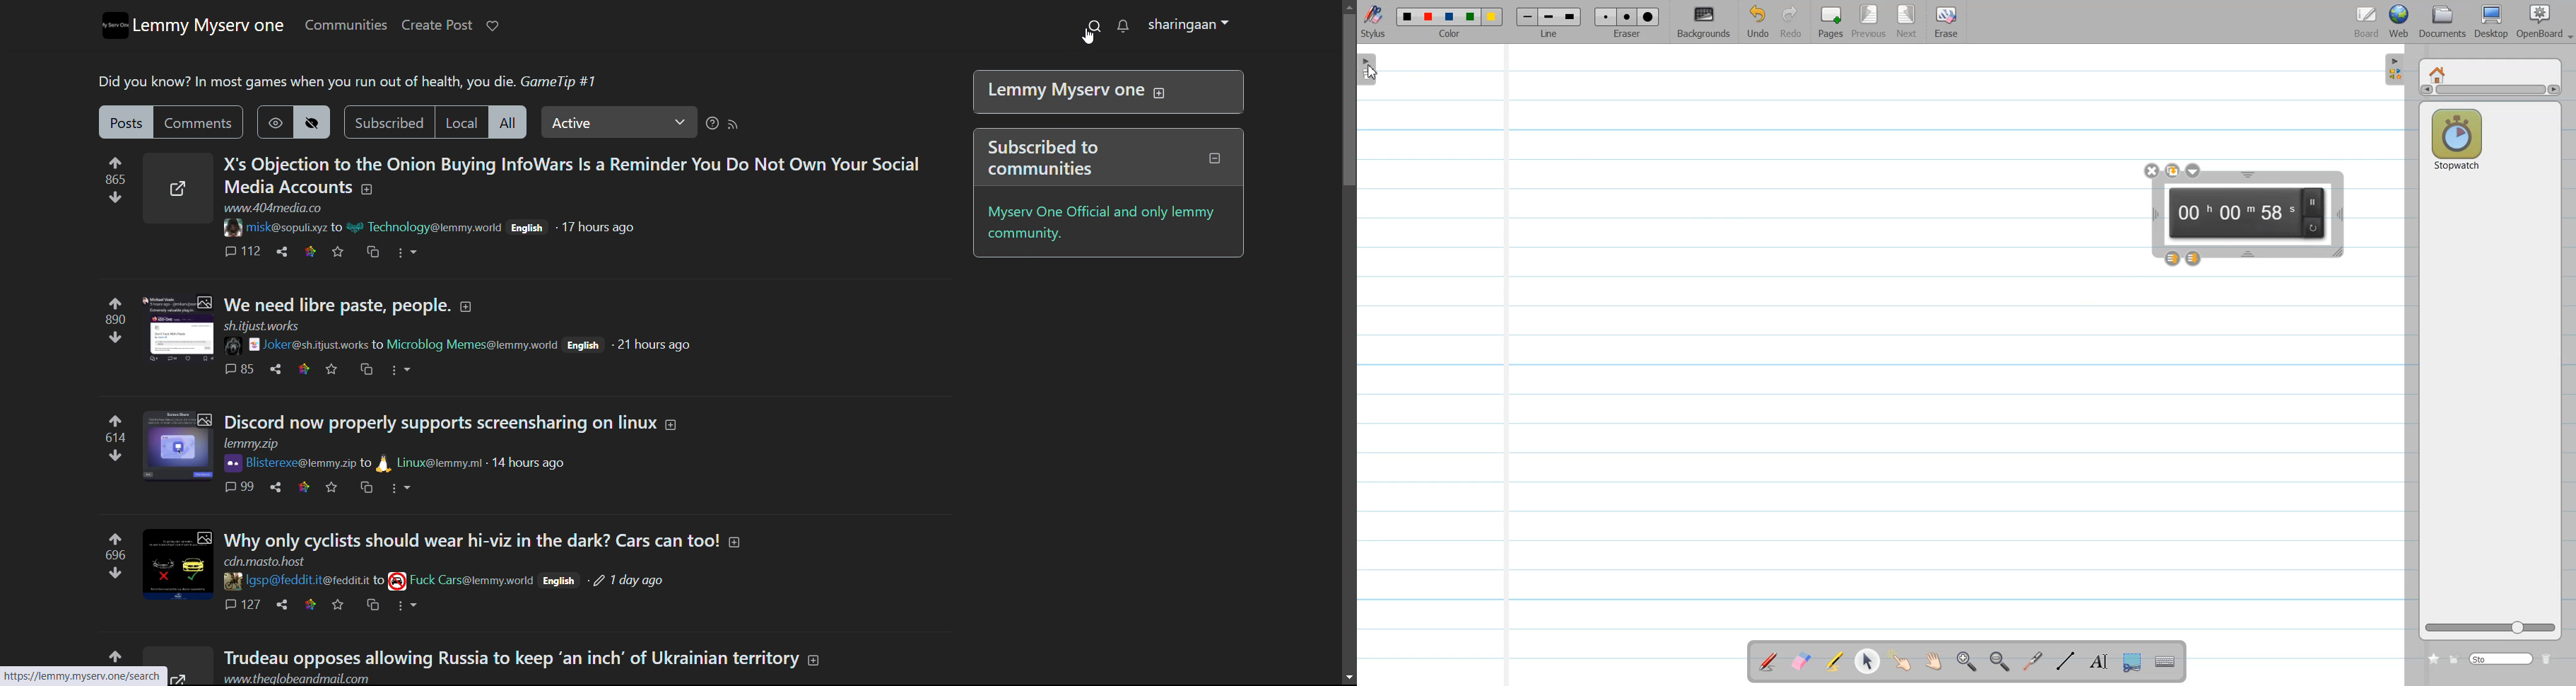 Image resolution: width=2576 pixels, height=700 pixels. Describe the element at coordinates (190, 668) in the screenshot. I see `Expand here` at that location.